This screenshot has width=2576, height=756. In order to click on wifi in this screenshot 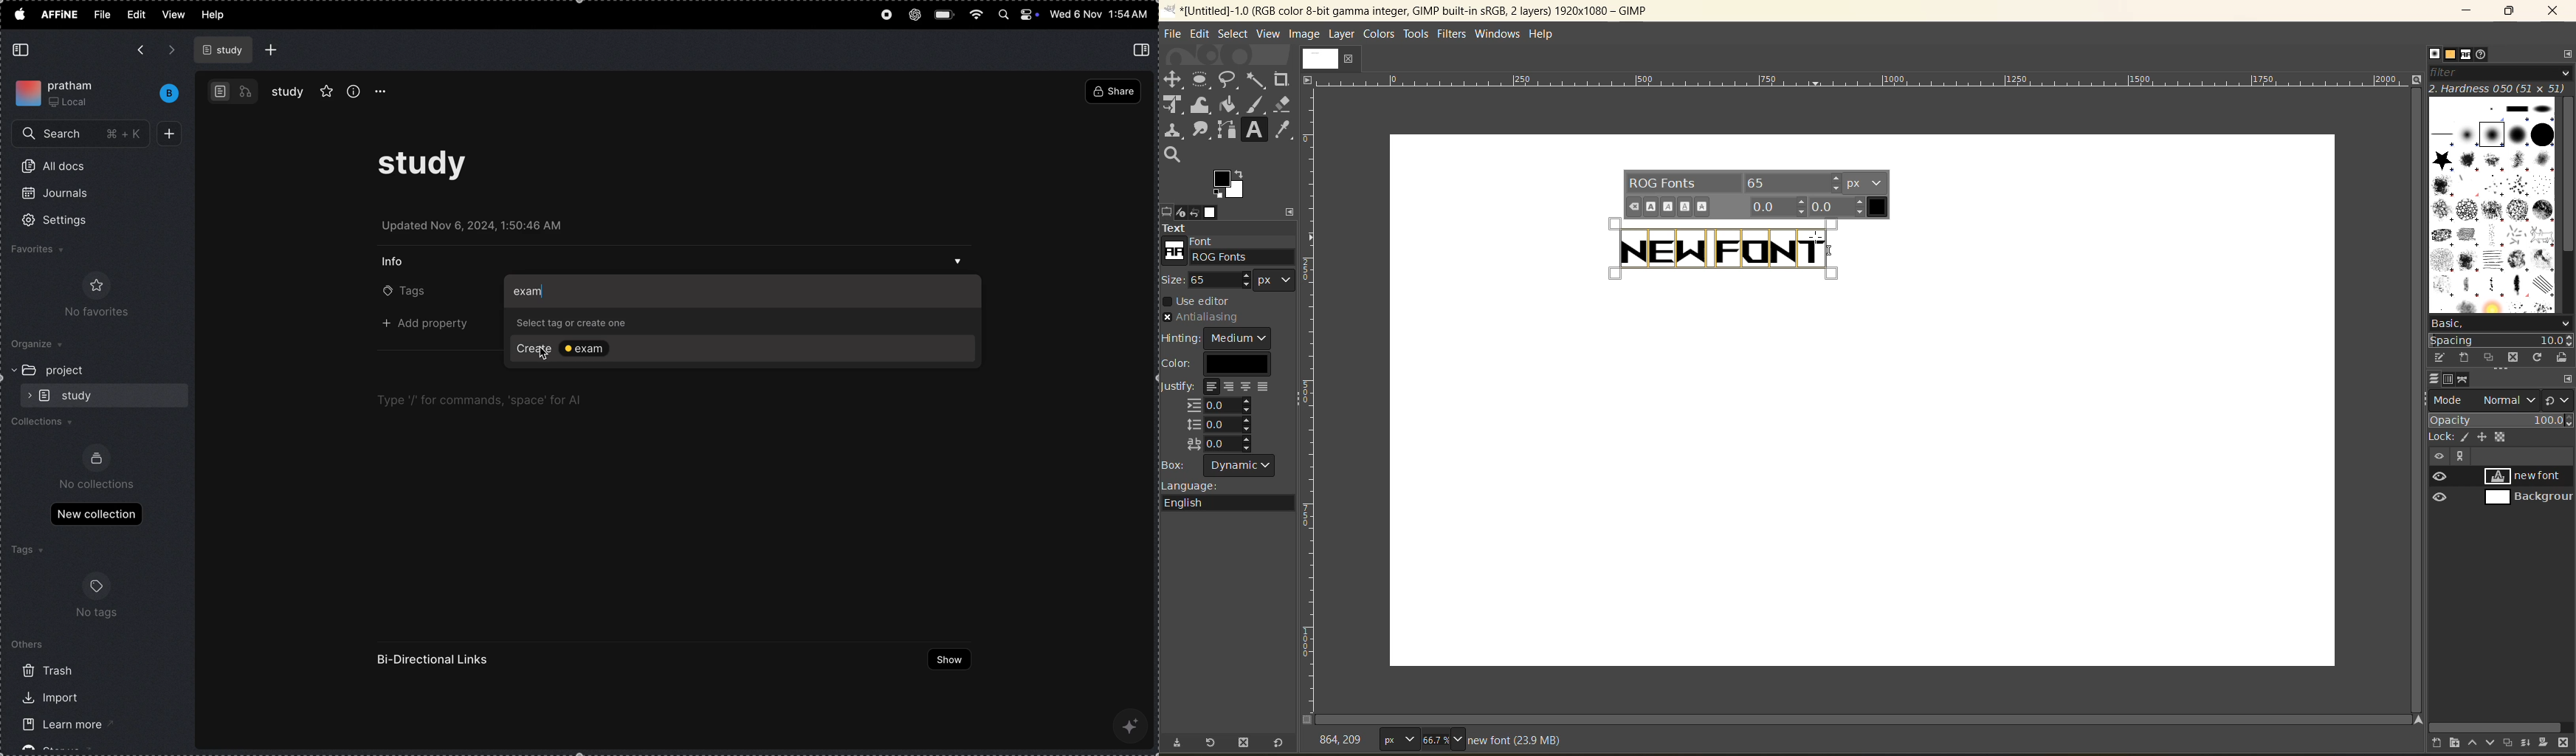, I will do `click(977, 15)`.